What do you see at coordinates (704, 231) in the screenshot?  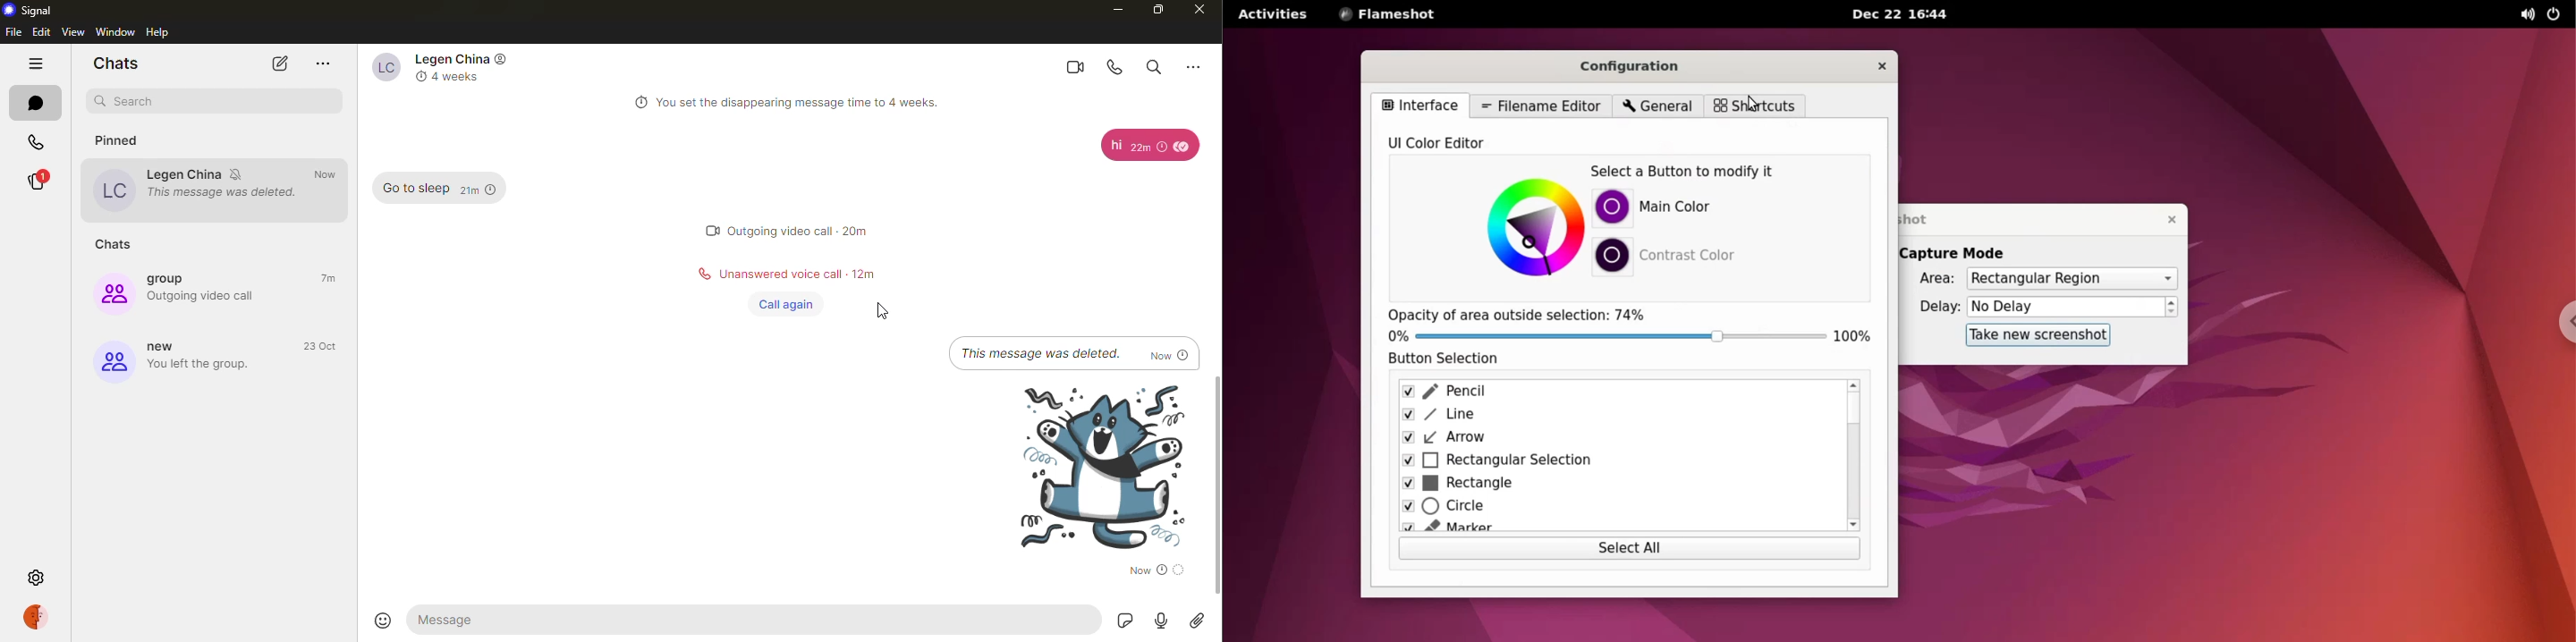 I see `` at bounding box center [704, 231].